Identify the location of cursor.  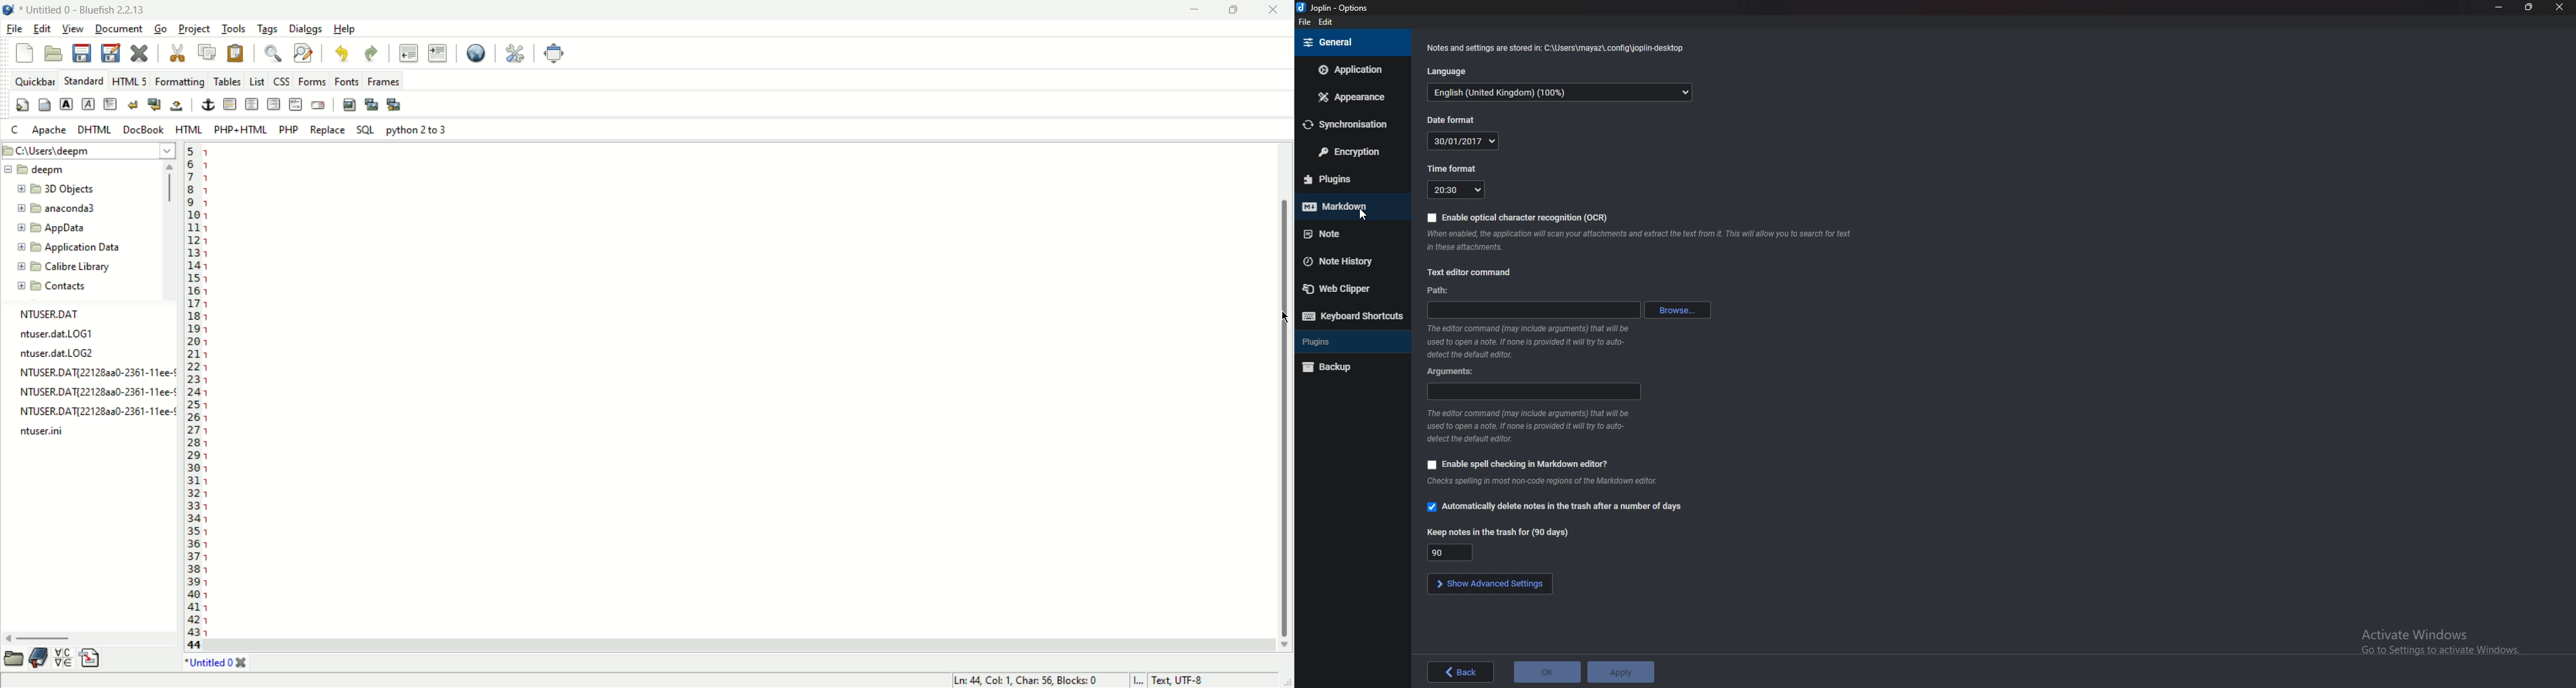
(1360, 214).